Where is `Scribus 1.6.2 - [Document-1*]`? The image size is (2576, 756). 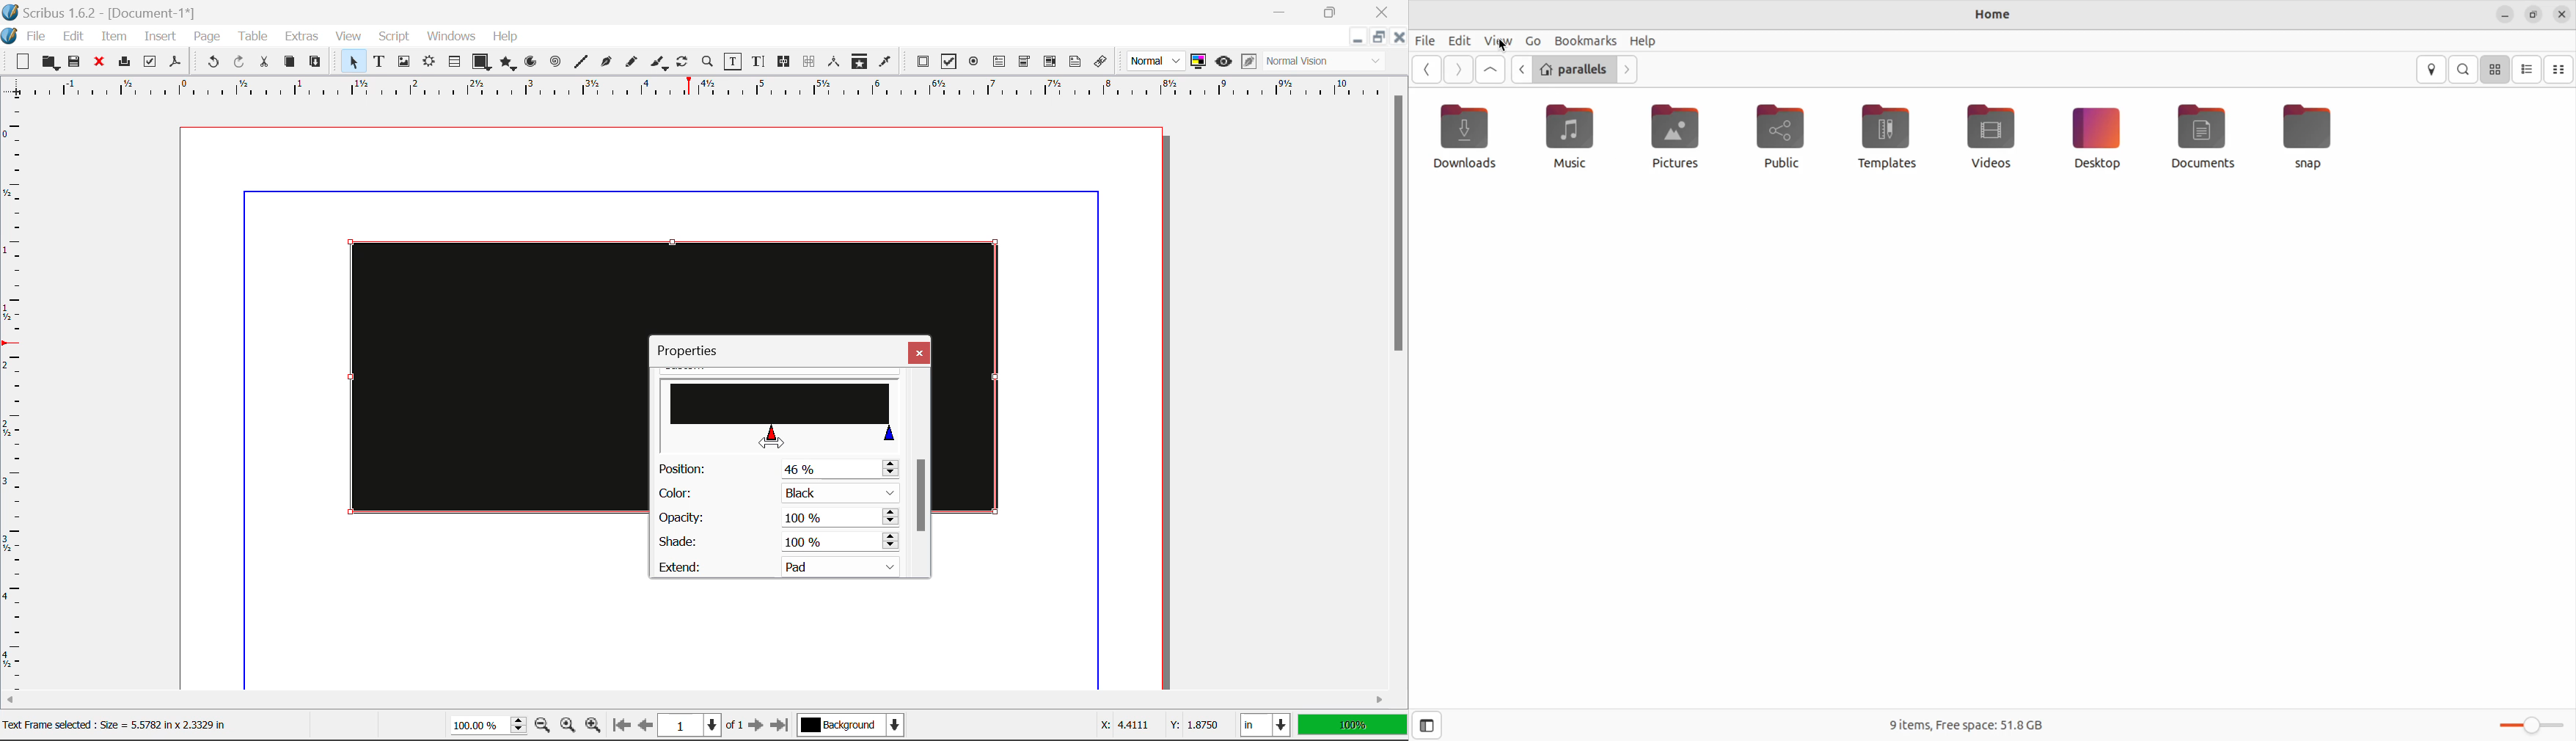
Scribus 1.6.2 - [Document-1*] is located at coordinates (104, 14).